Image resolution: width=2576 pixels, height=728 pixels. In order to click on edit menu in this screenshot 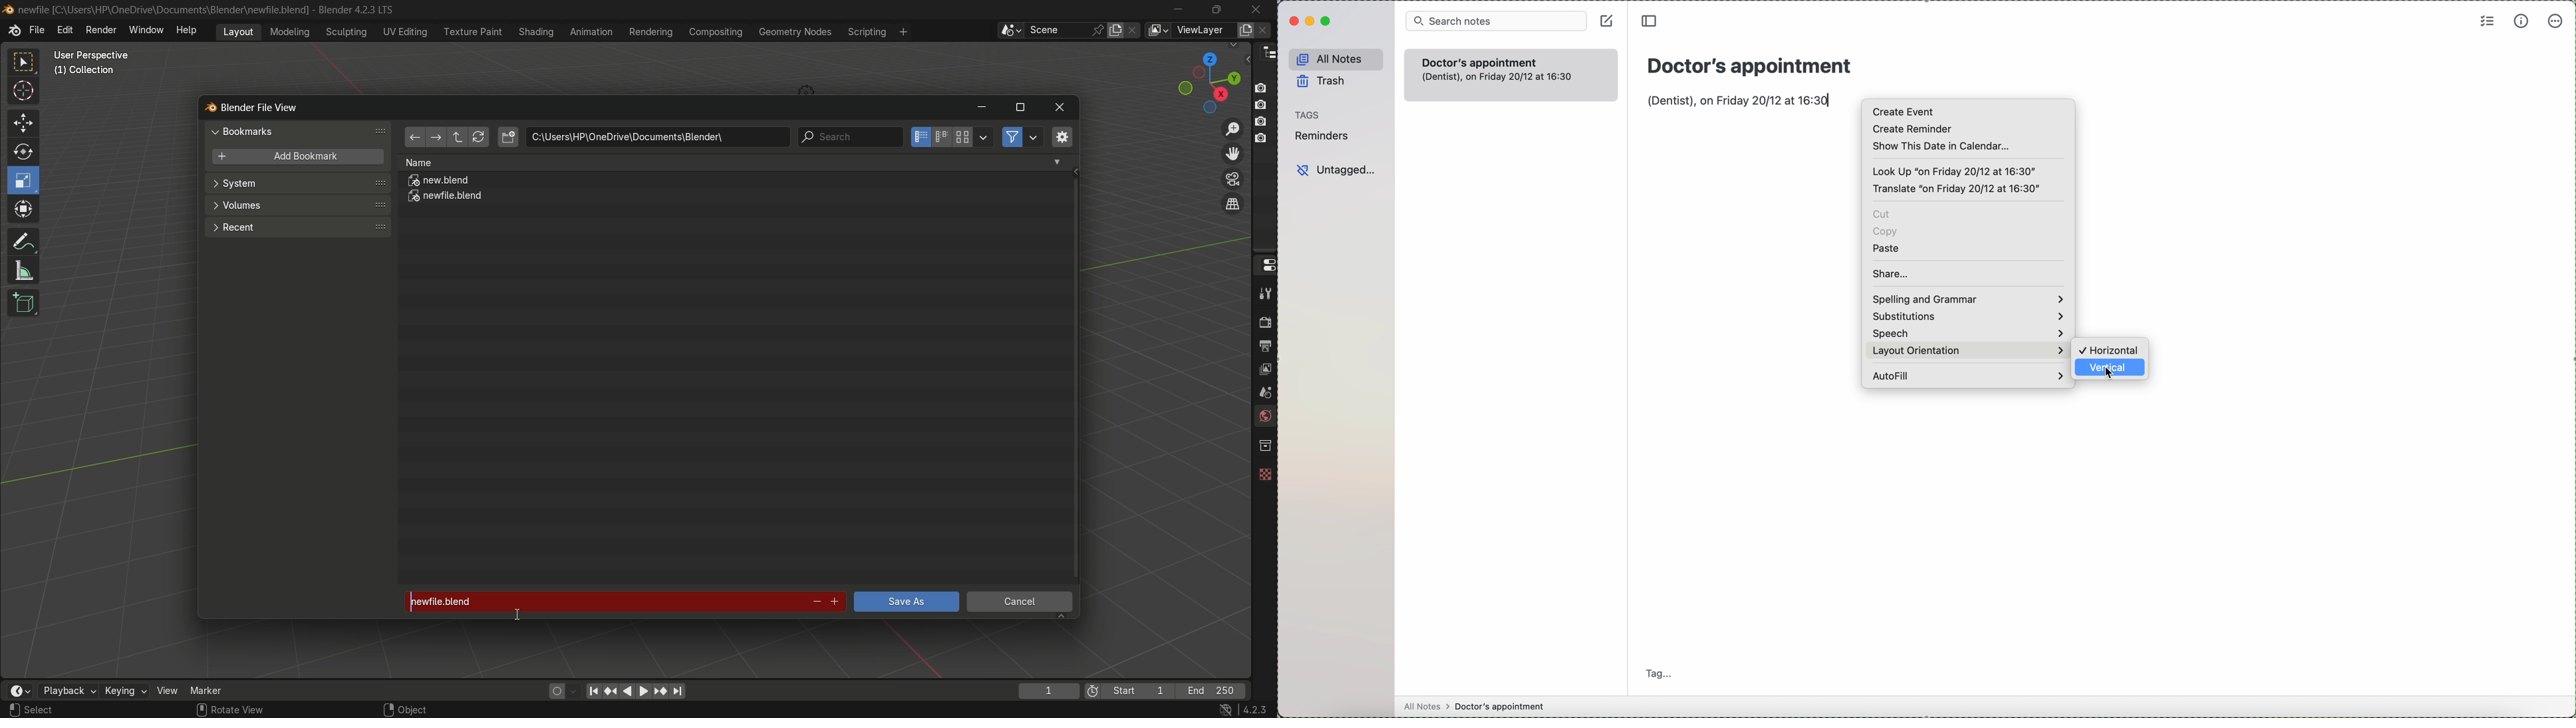, I will do `click(65, 30)`.